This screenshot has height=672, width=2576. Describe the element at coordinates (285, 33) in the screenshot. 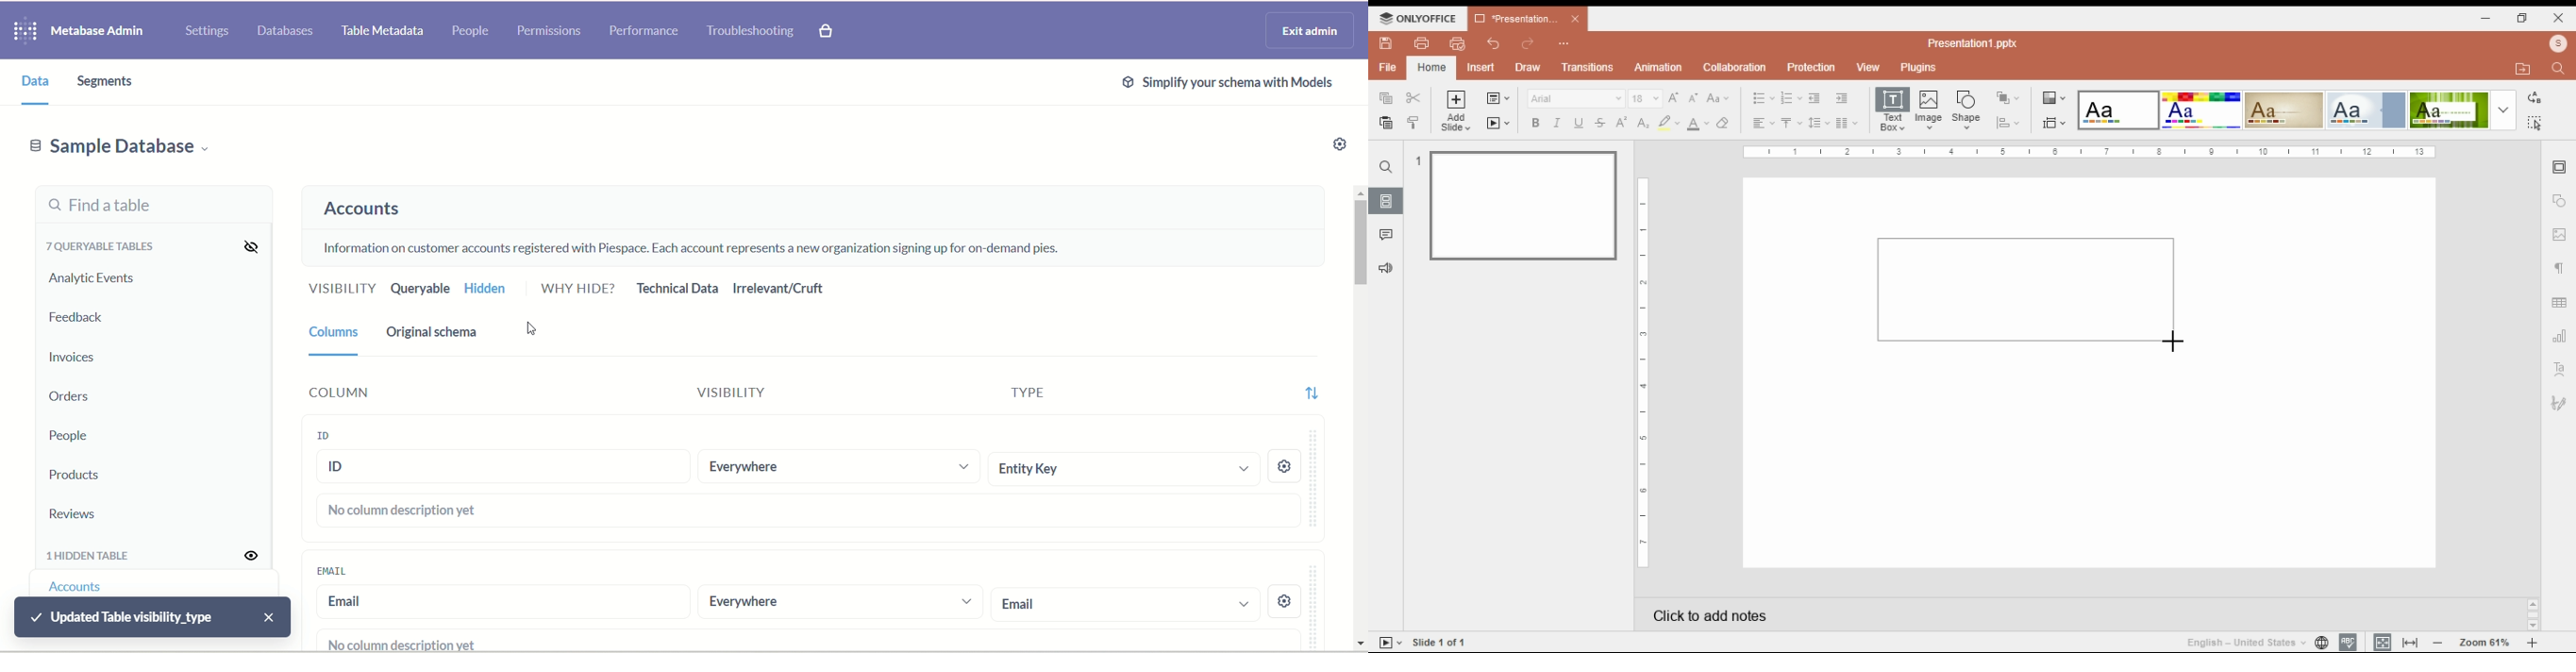

I see `databases` at that location.